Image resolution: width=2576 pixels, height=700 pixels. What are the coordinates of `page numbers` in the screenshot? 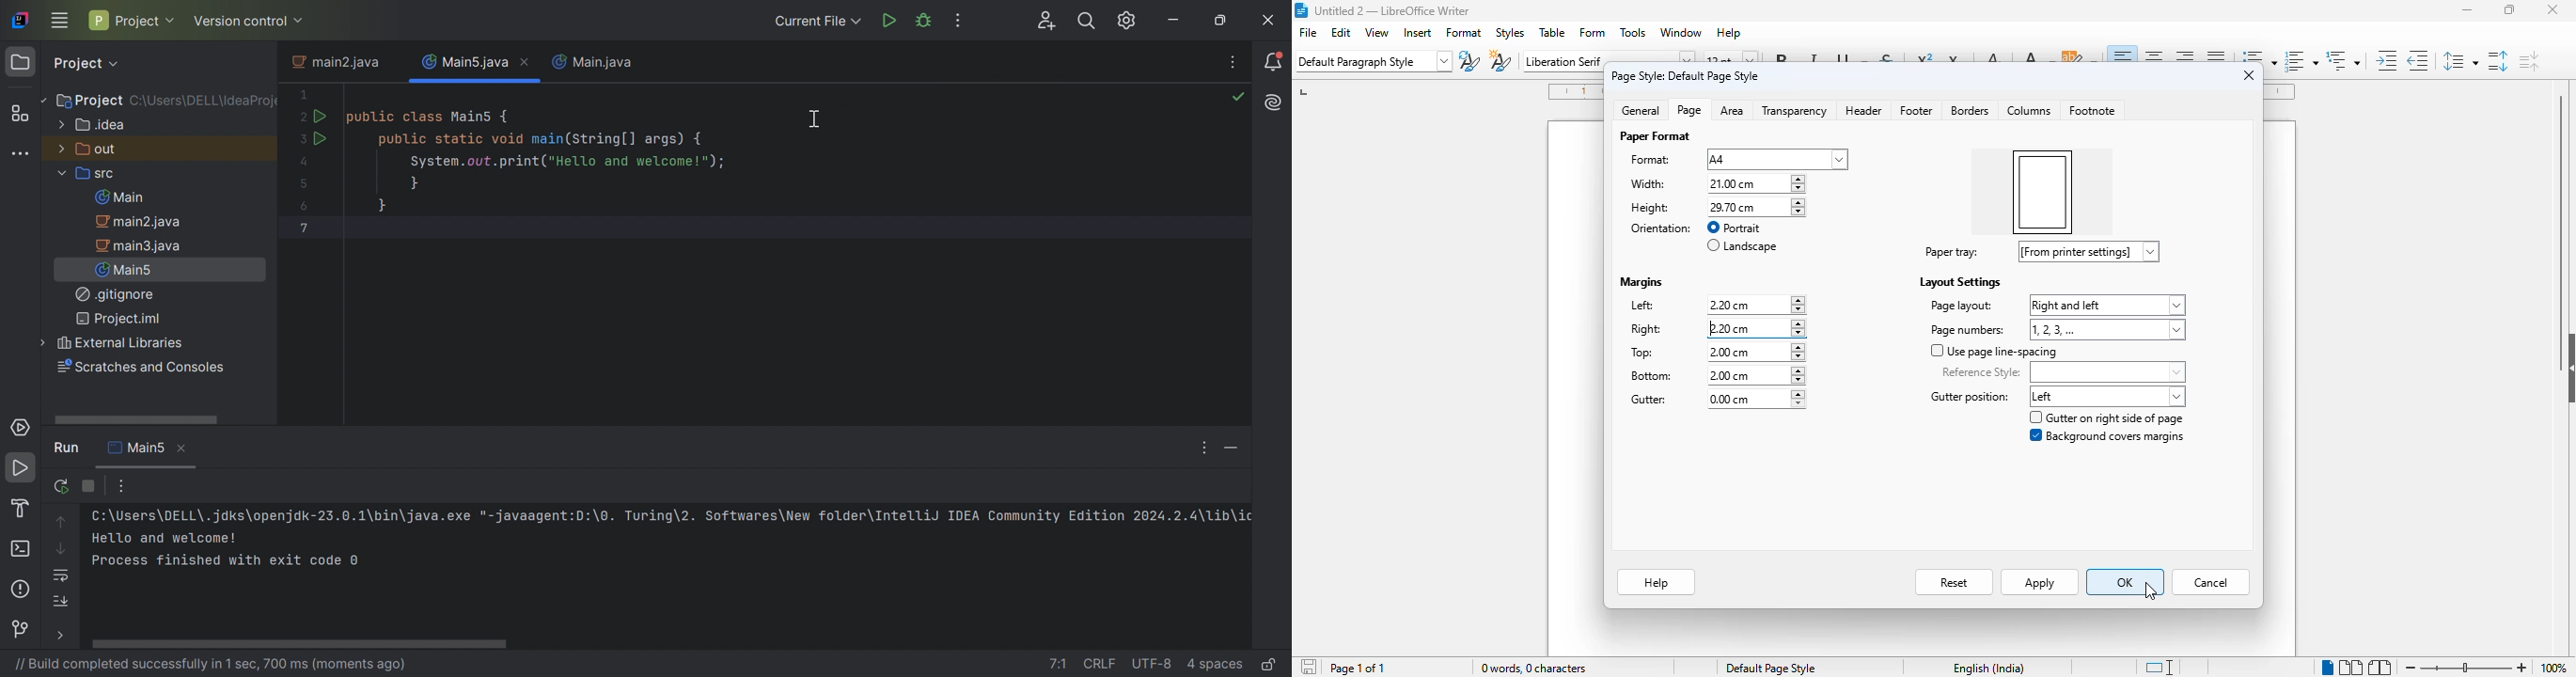 It's located at (1970, 328).